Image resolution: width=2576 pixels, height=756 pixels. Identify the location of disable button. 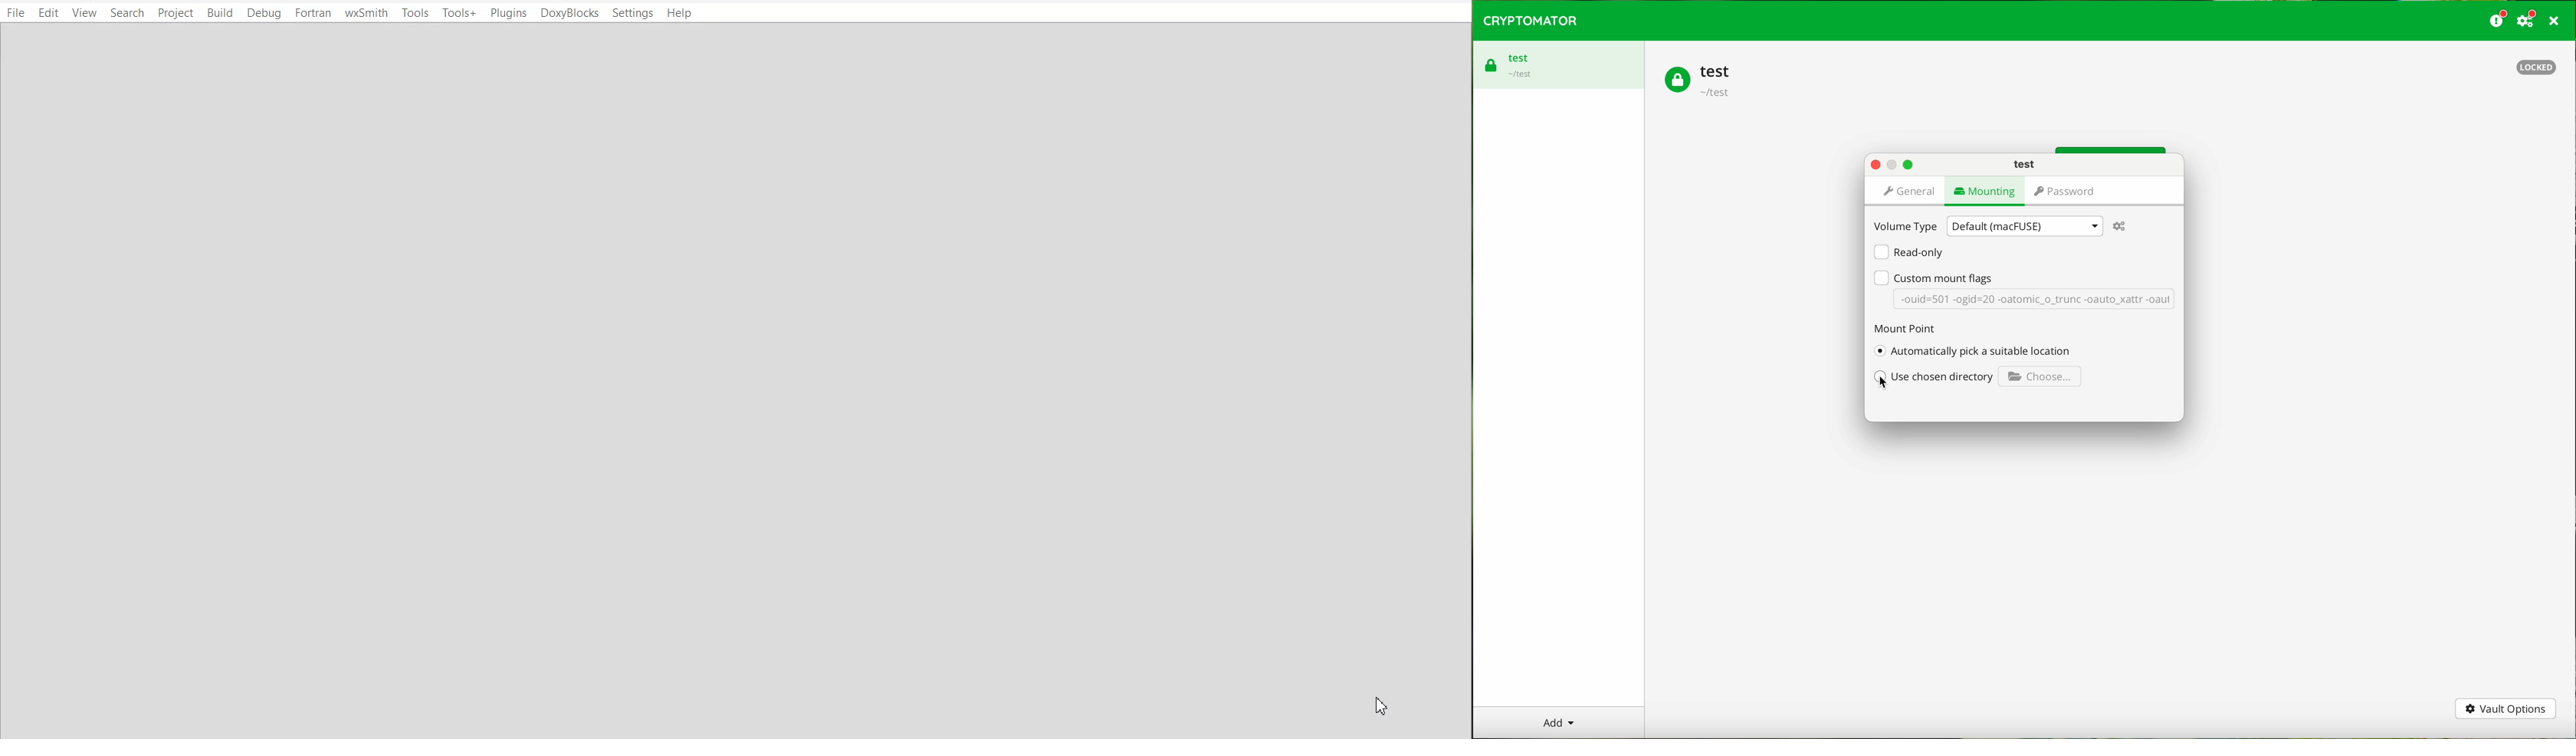
(1893, 165).